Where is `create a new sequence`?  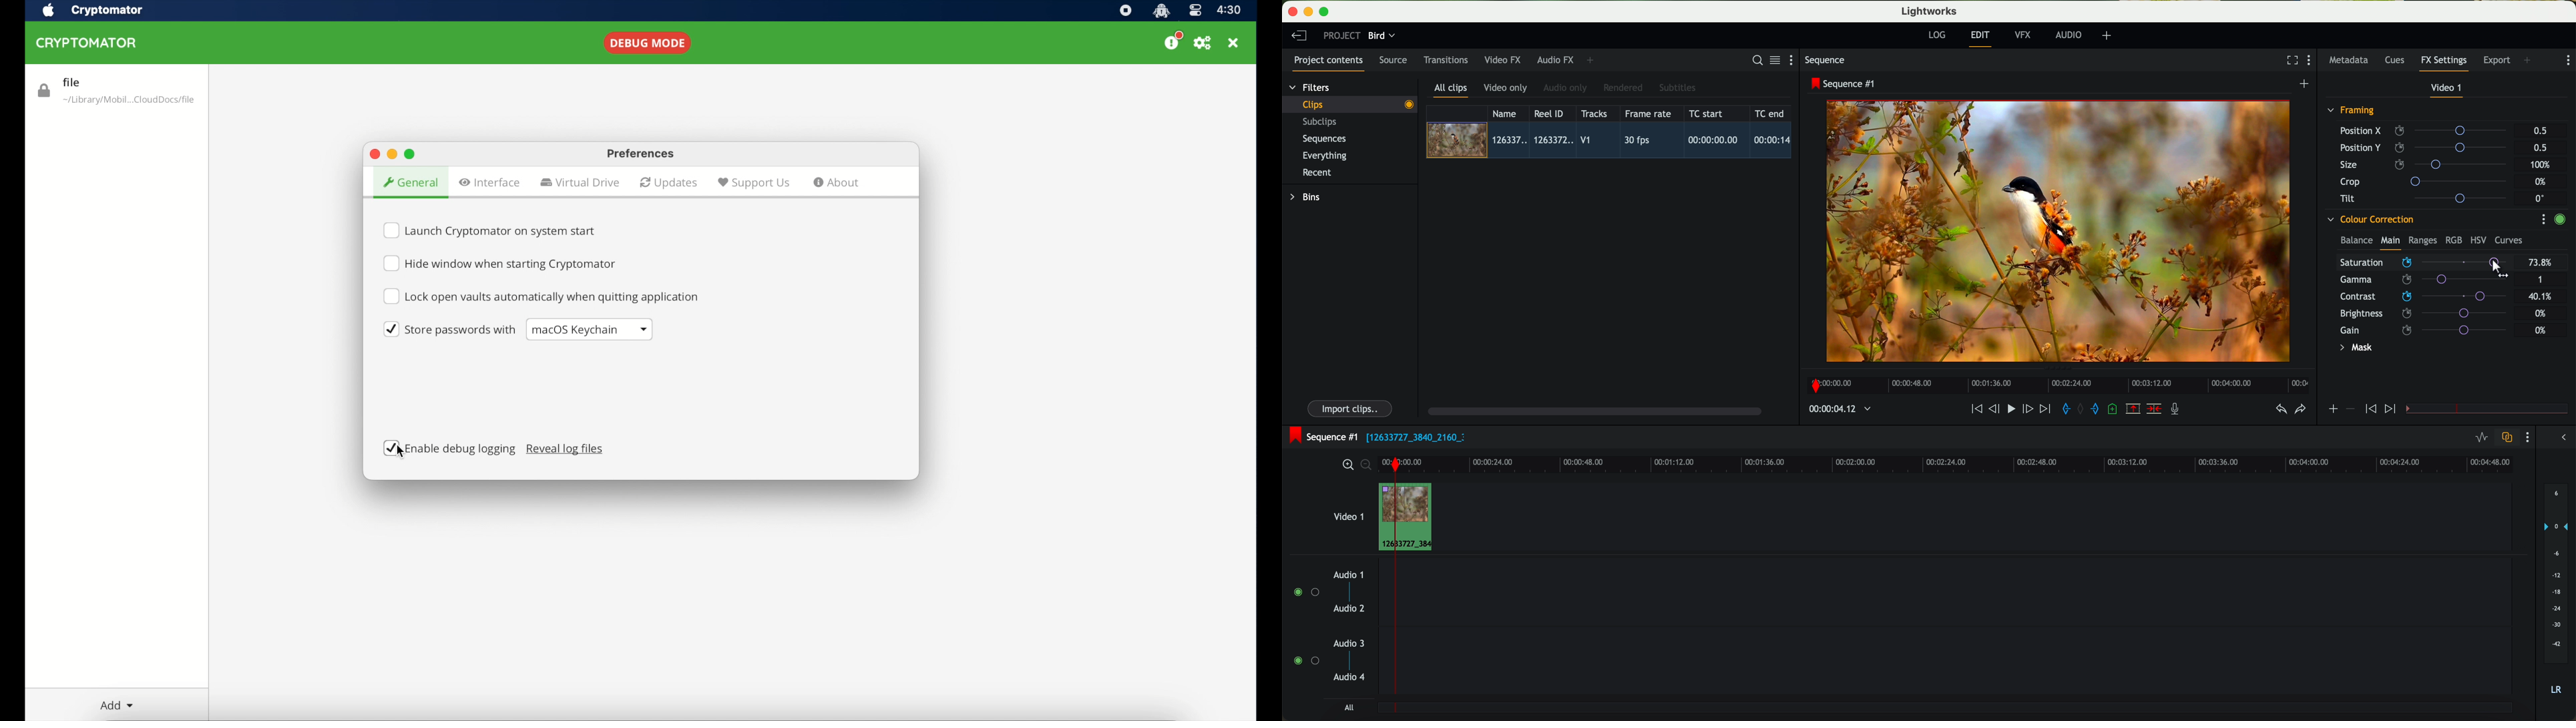 create a new sequence is located at coordinates (2306, 84).